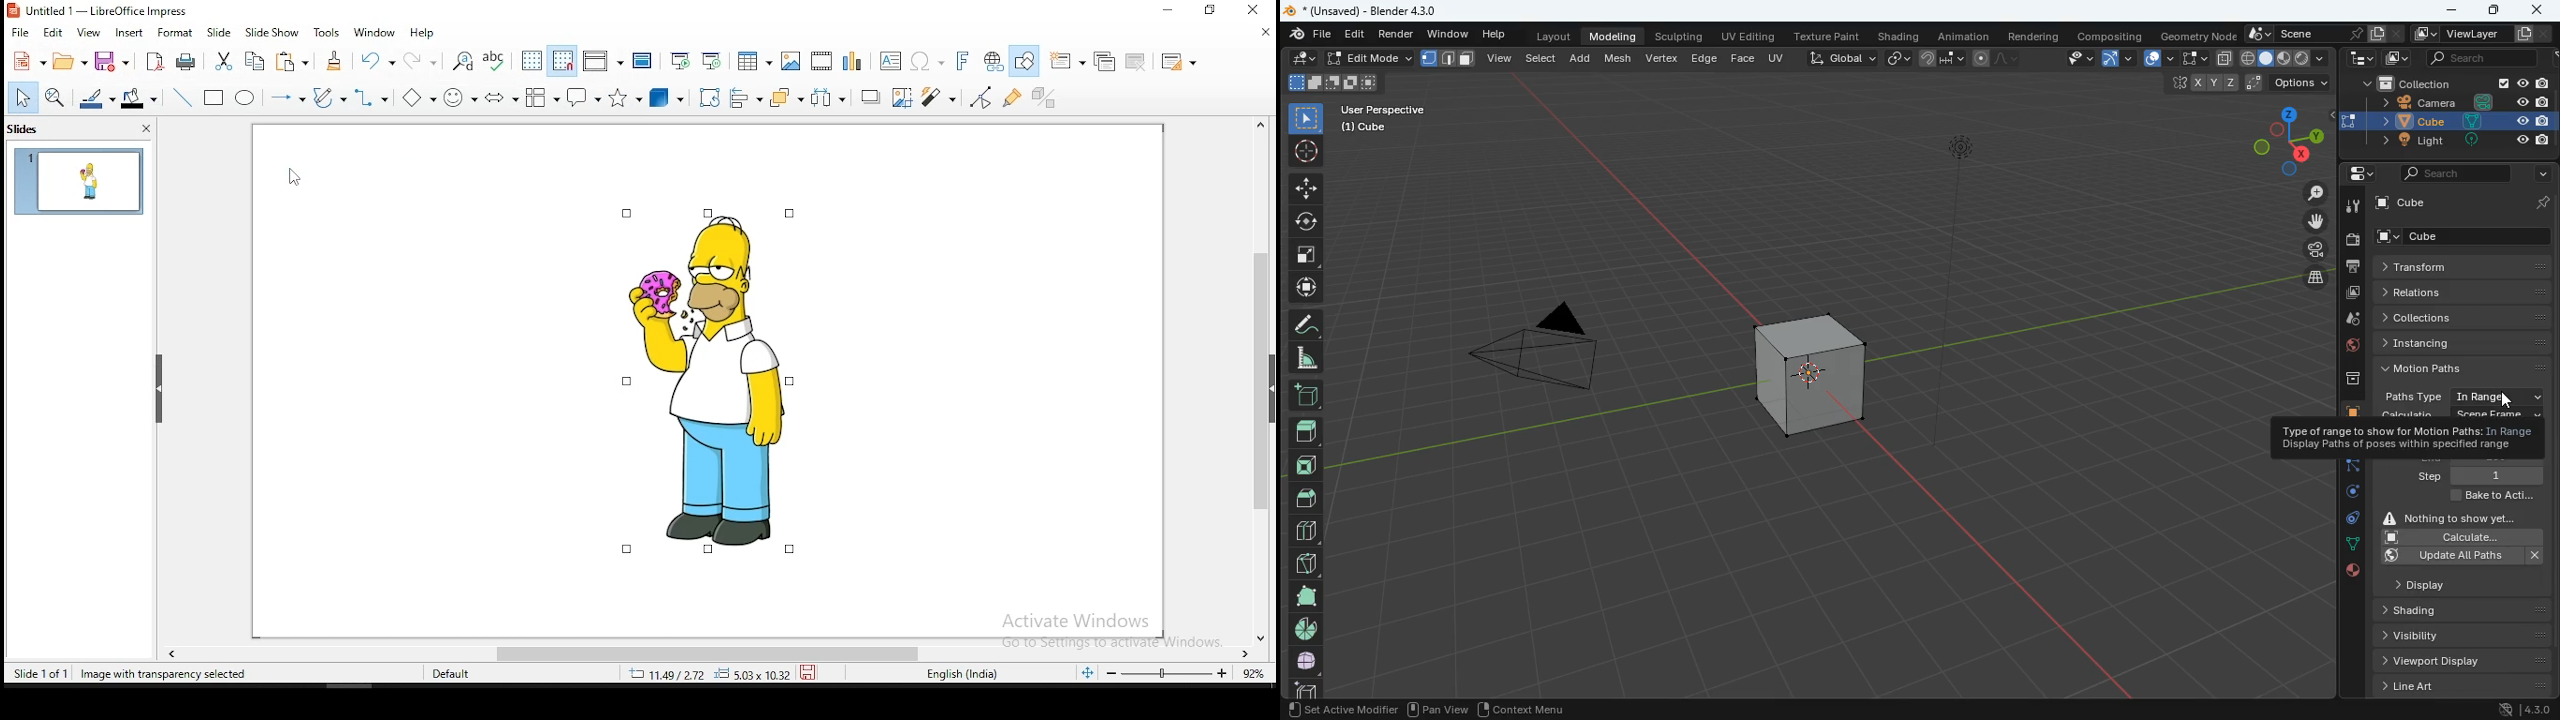 The image size is (2576, 728). Describe the element at coordinates (462, 60) in the screenshot. I see `find and replace` at that location.